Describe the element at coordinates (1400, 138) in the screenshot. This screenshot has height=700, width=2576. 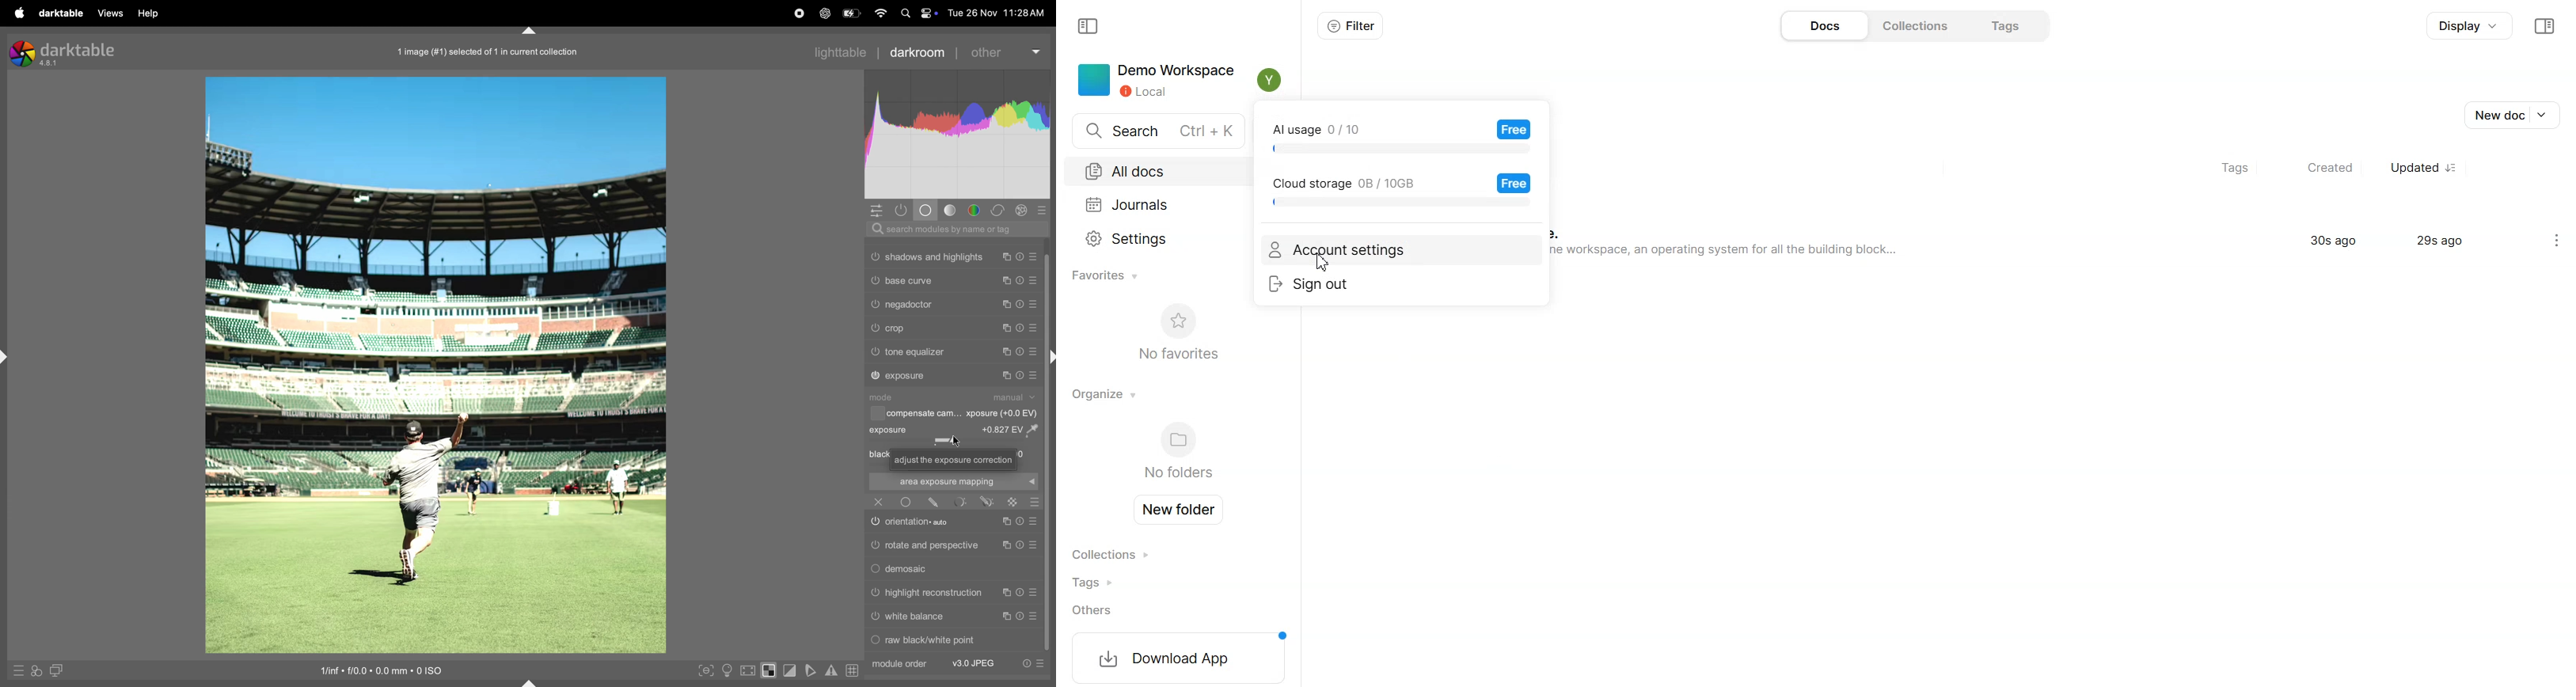
I see `AI Usage bar` at that location.